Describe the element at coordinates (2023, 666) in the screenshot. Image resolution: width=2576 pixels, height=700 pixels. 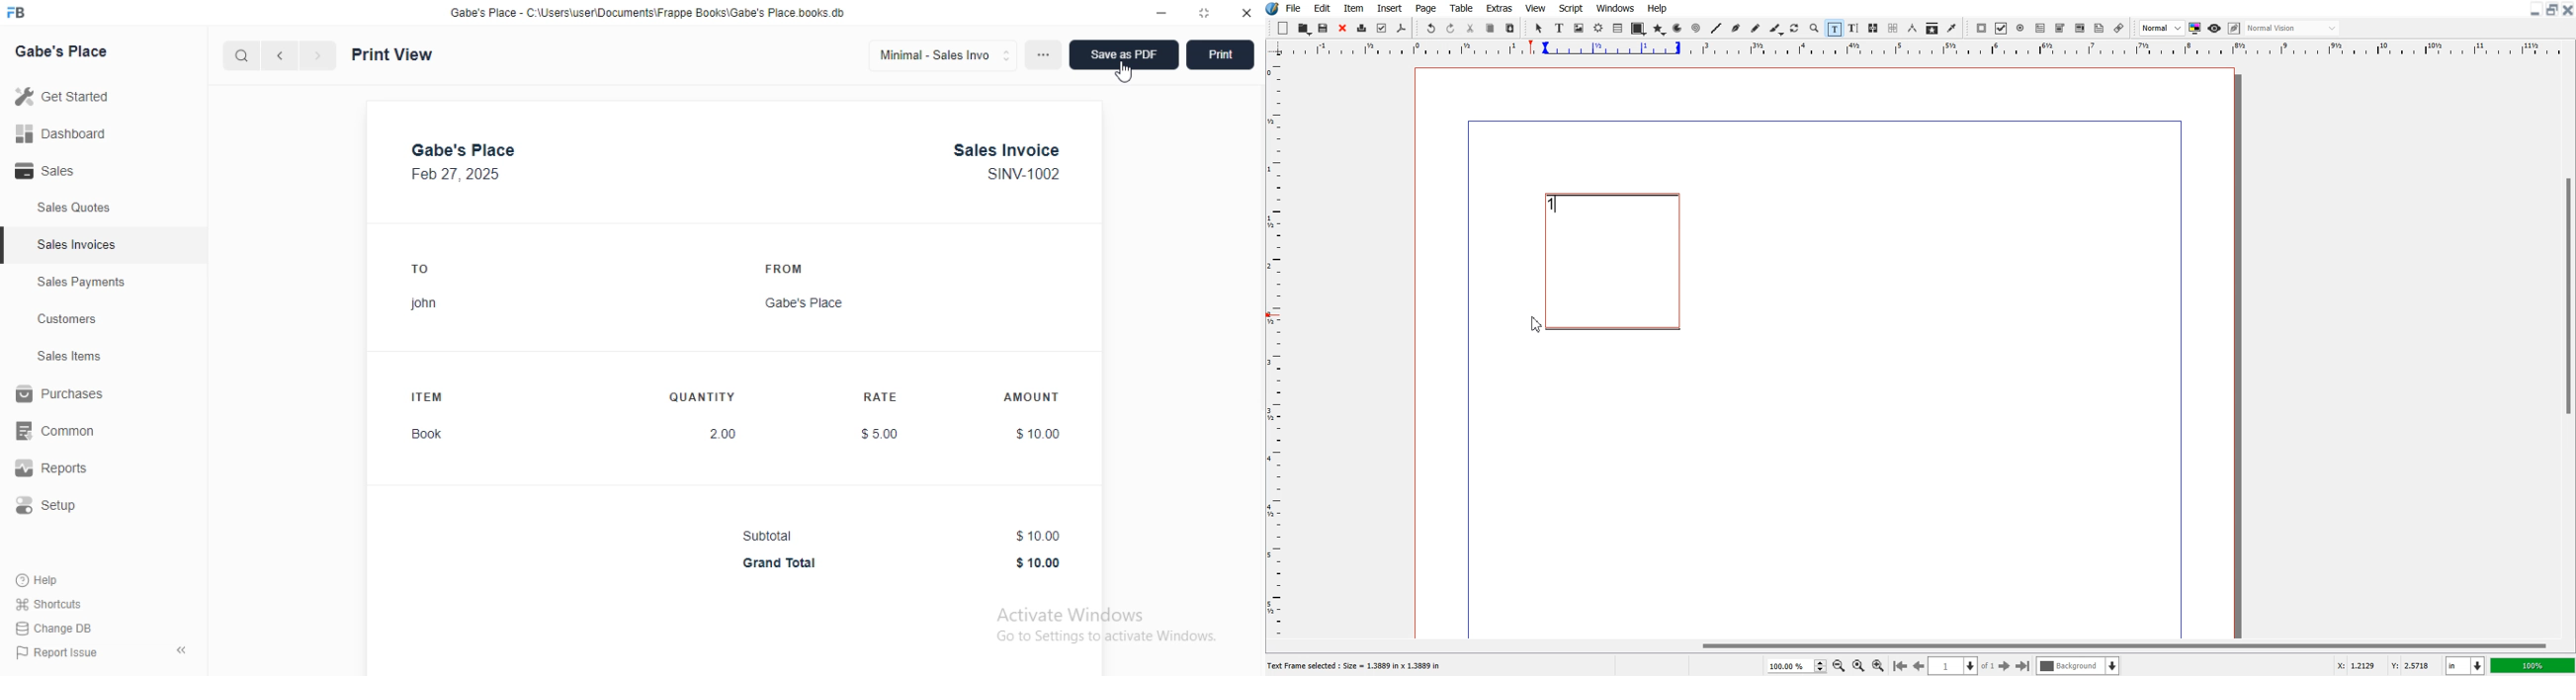
I see `Go to Last Page` at that location.